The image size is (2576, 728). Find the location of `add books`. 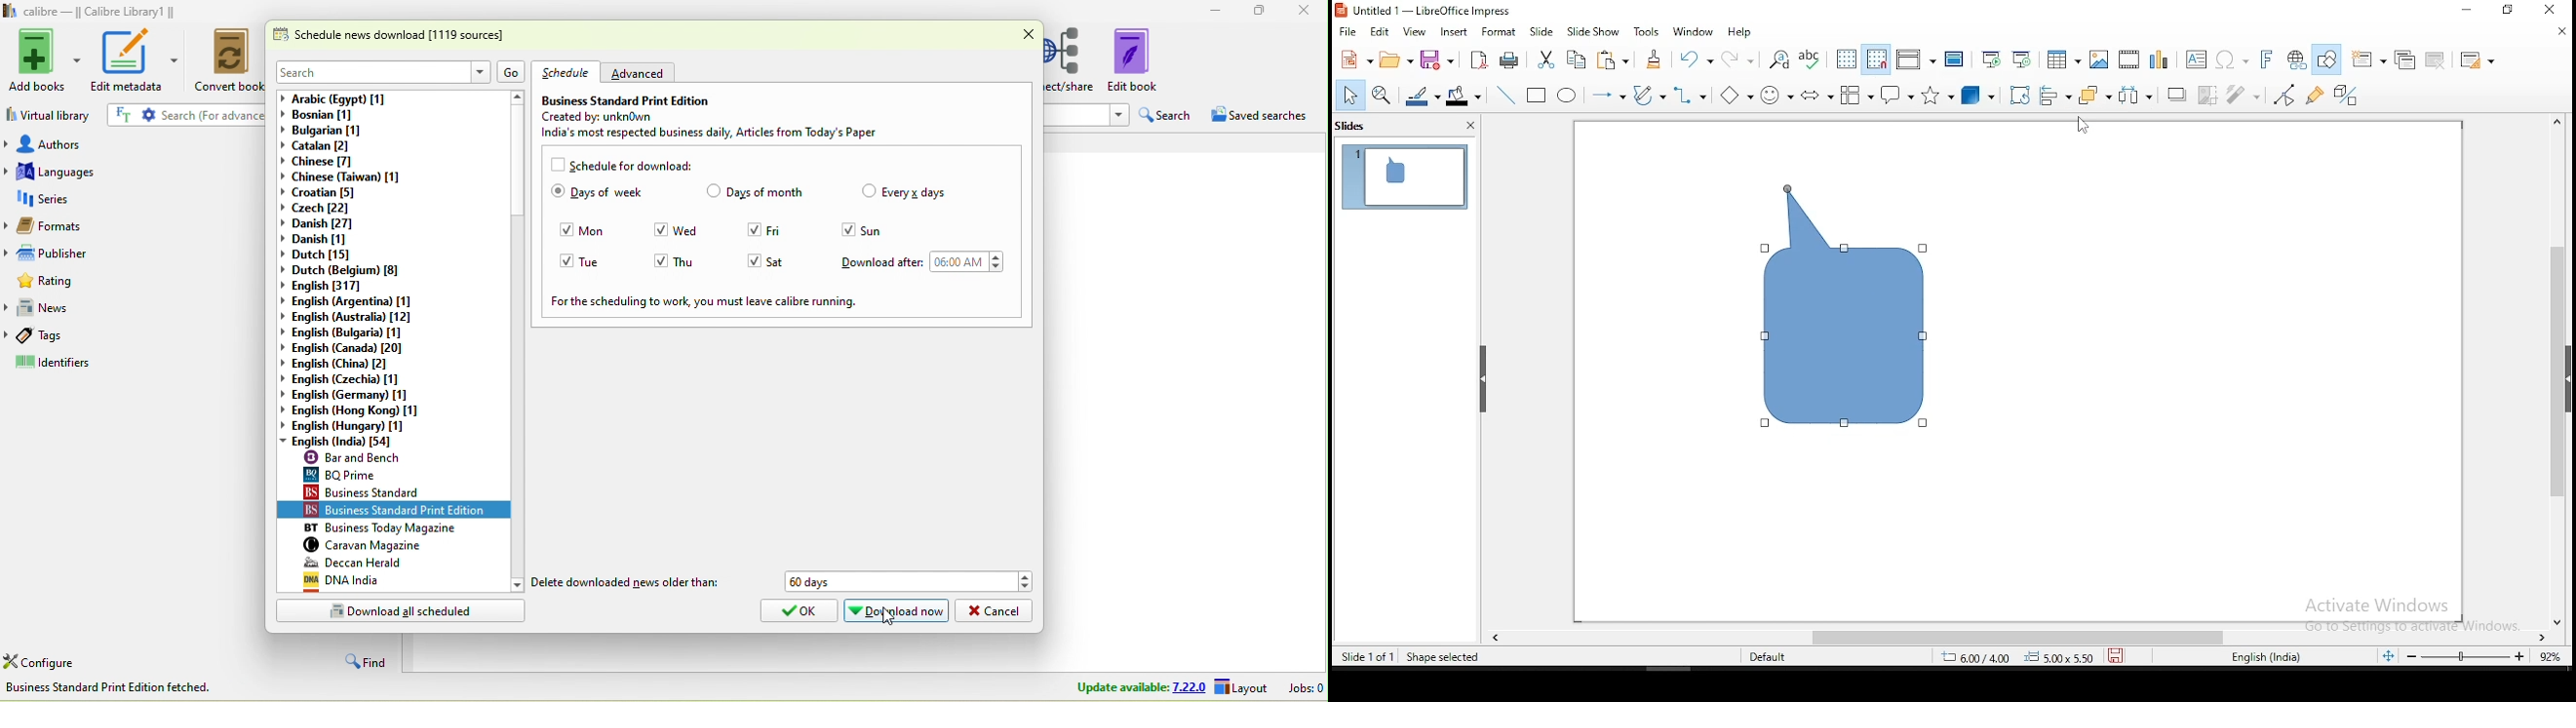

add books is located at coordinates (37, 61).